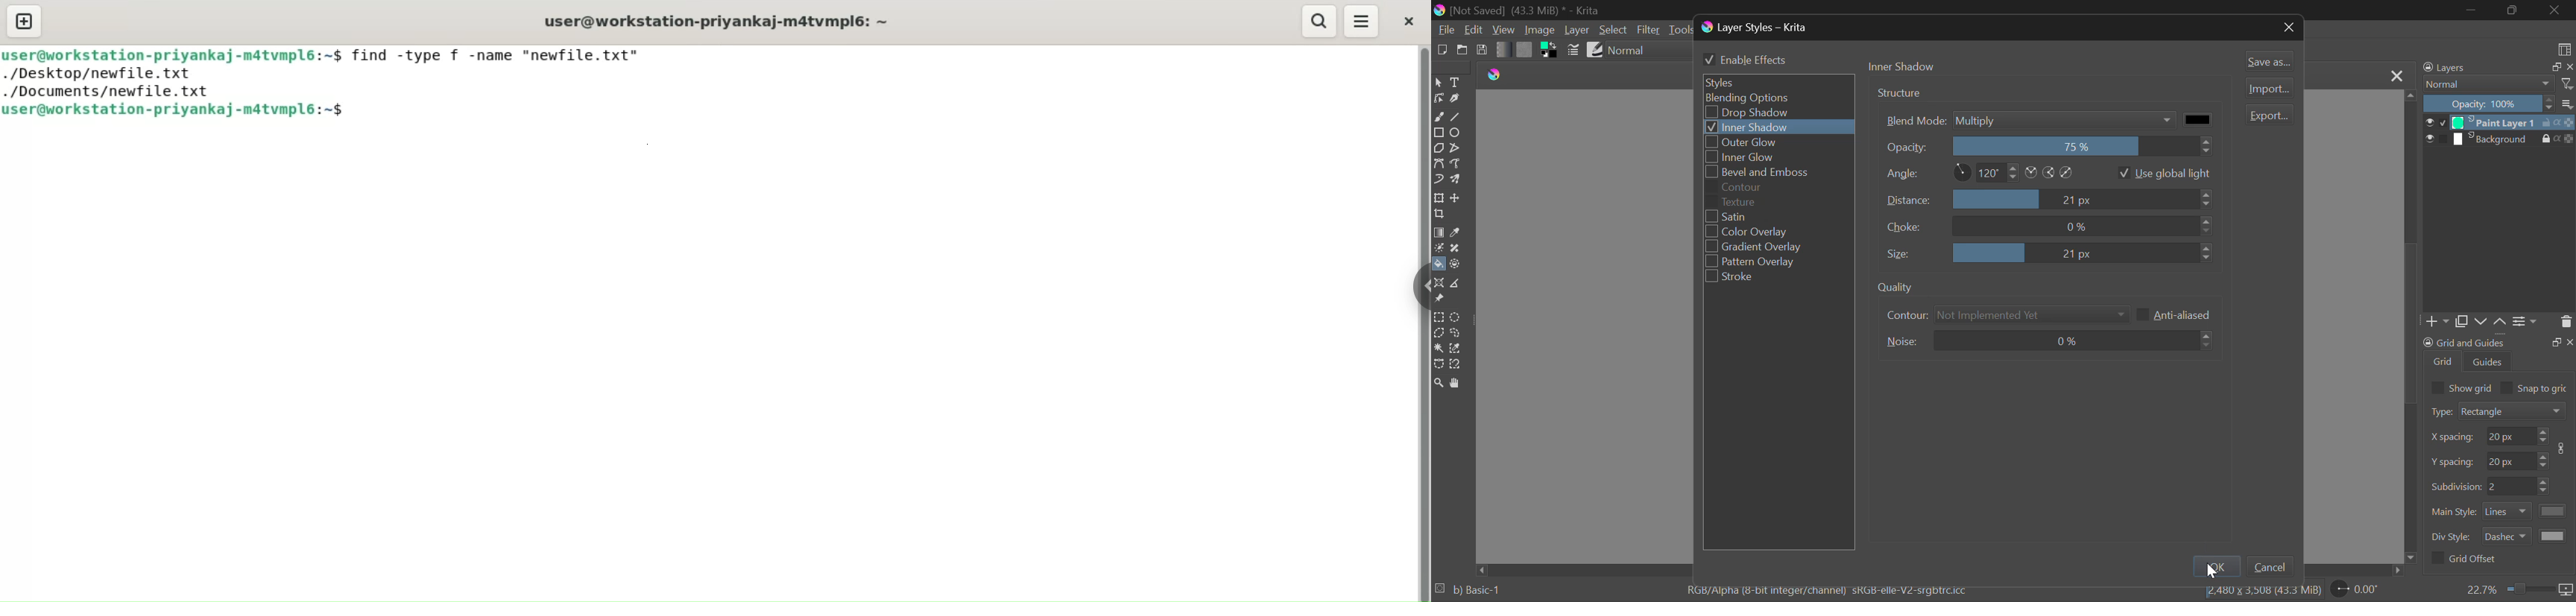  I want to click on Brush Settings, so click(1573, 50).